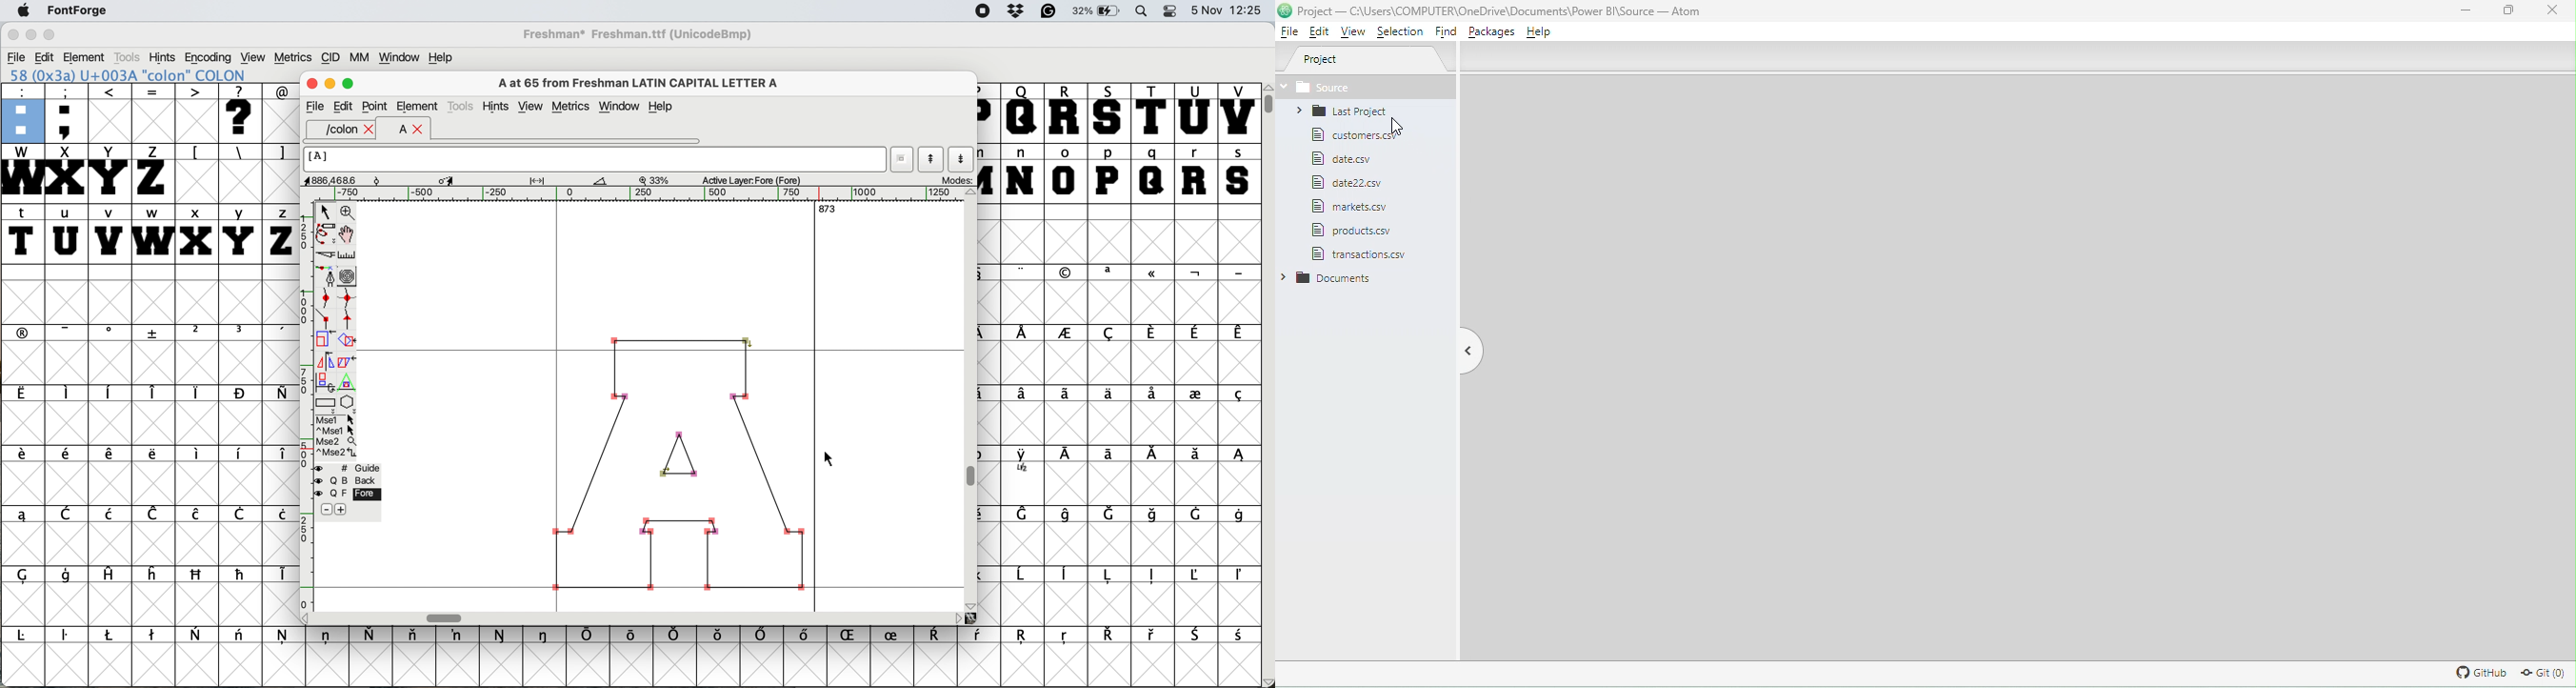 The image size is (2576, 700). What do you see at coordinates (330, 84) in the screenshot?
I see `minimise` at bounding box center [330, 84].